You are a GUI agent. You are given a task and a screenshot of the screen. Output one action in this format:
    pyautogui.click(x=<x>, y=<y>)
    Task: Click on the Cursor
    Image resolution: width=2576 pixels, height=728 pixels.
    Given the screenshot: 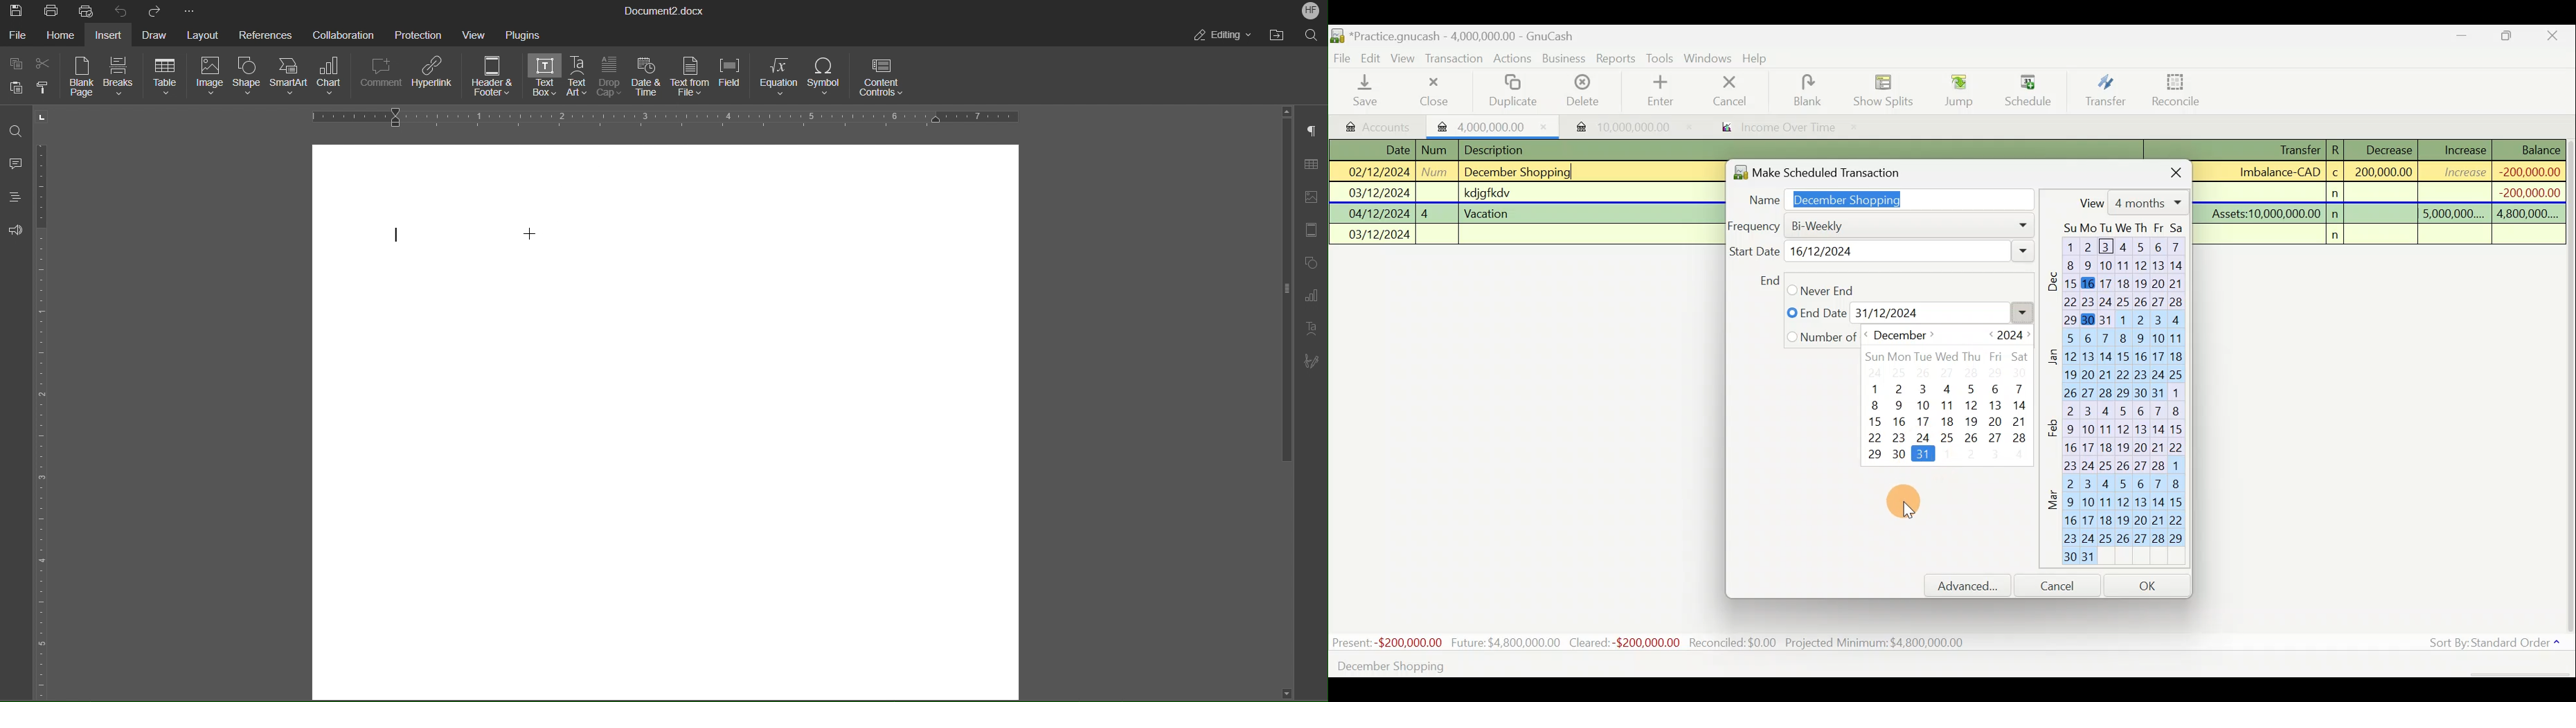 What is the action you would take?
    pyautogui.click(x=529, y=233)
    